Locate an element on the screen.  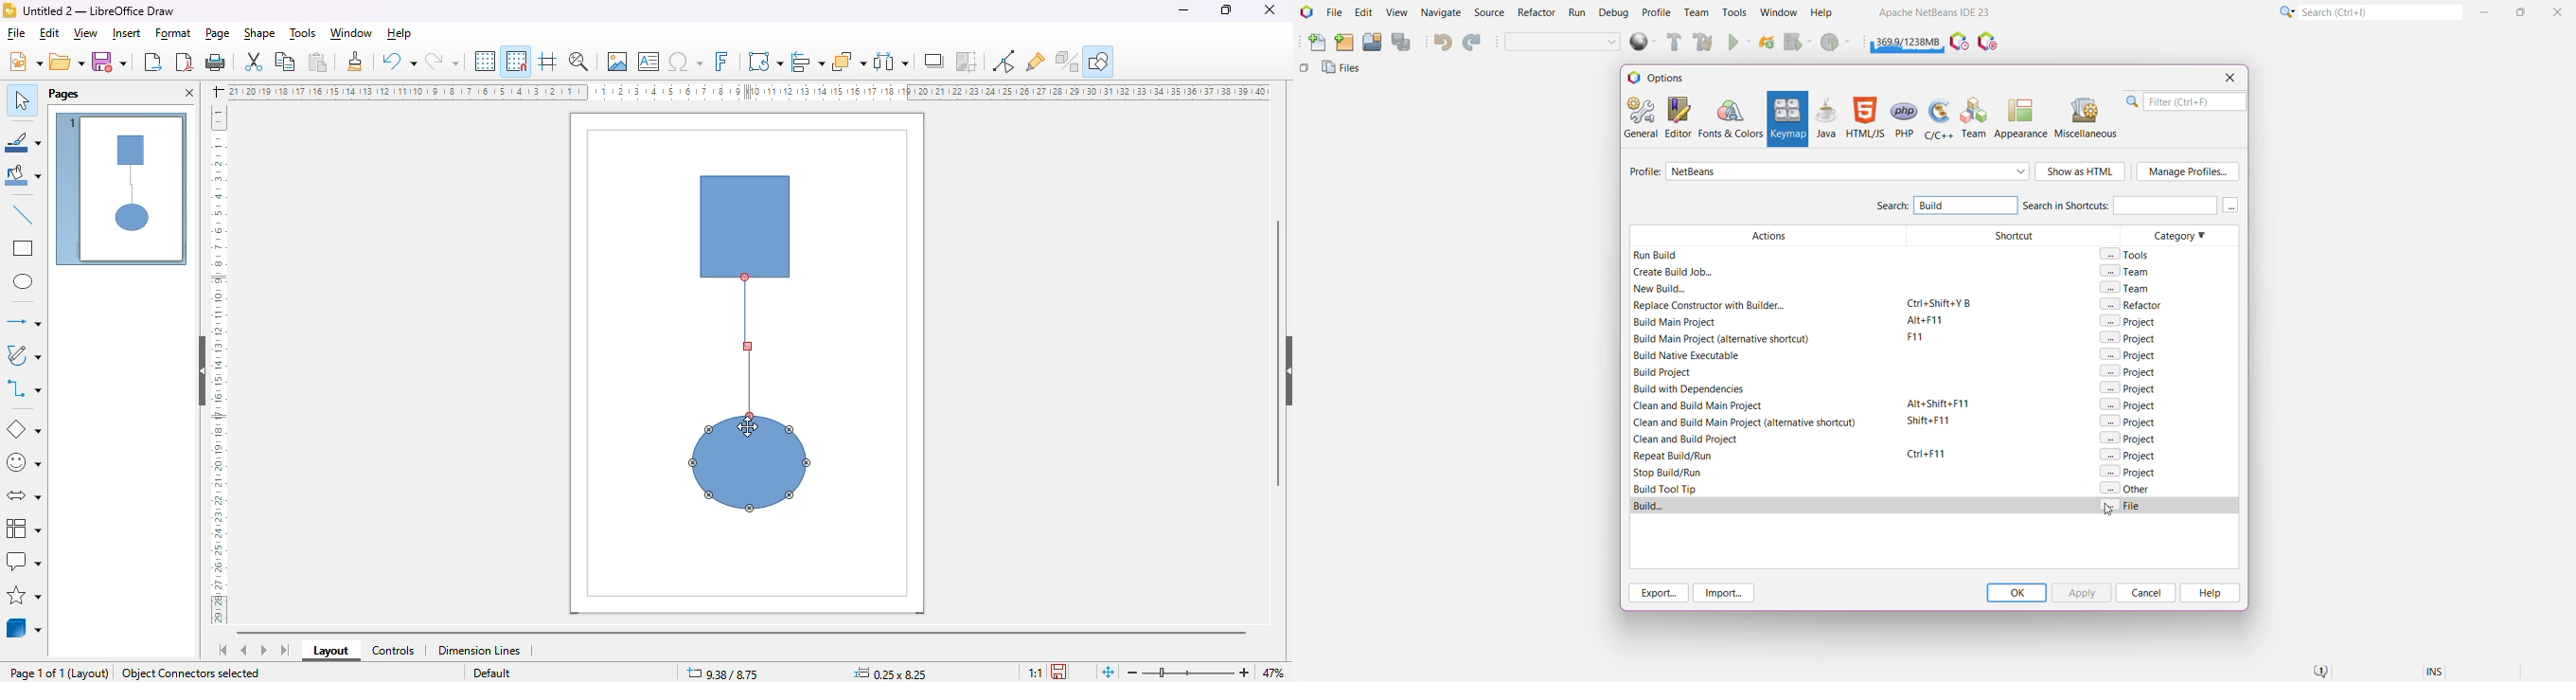
scroll to first sheet is located at coordinates (223, 651).